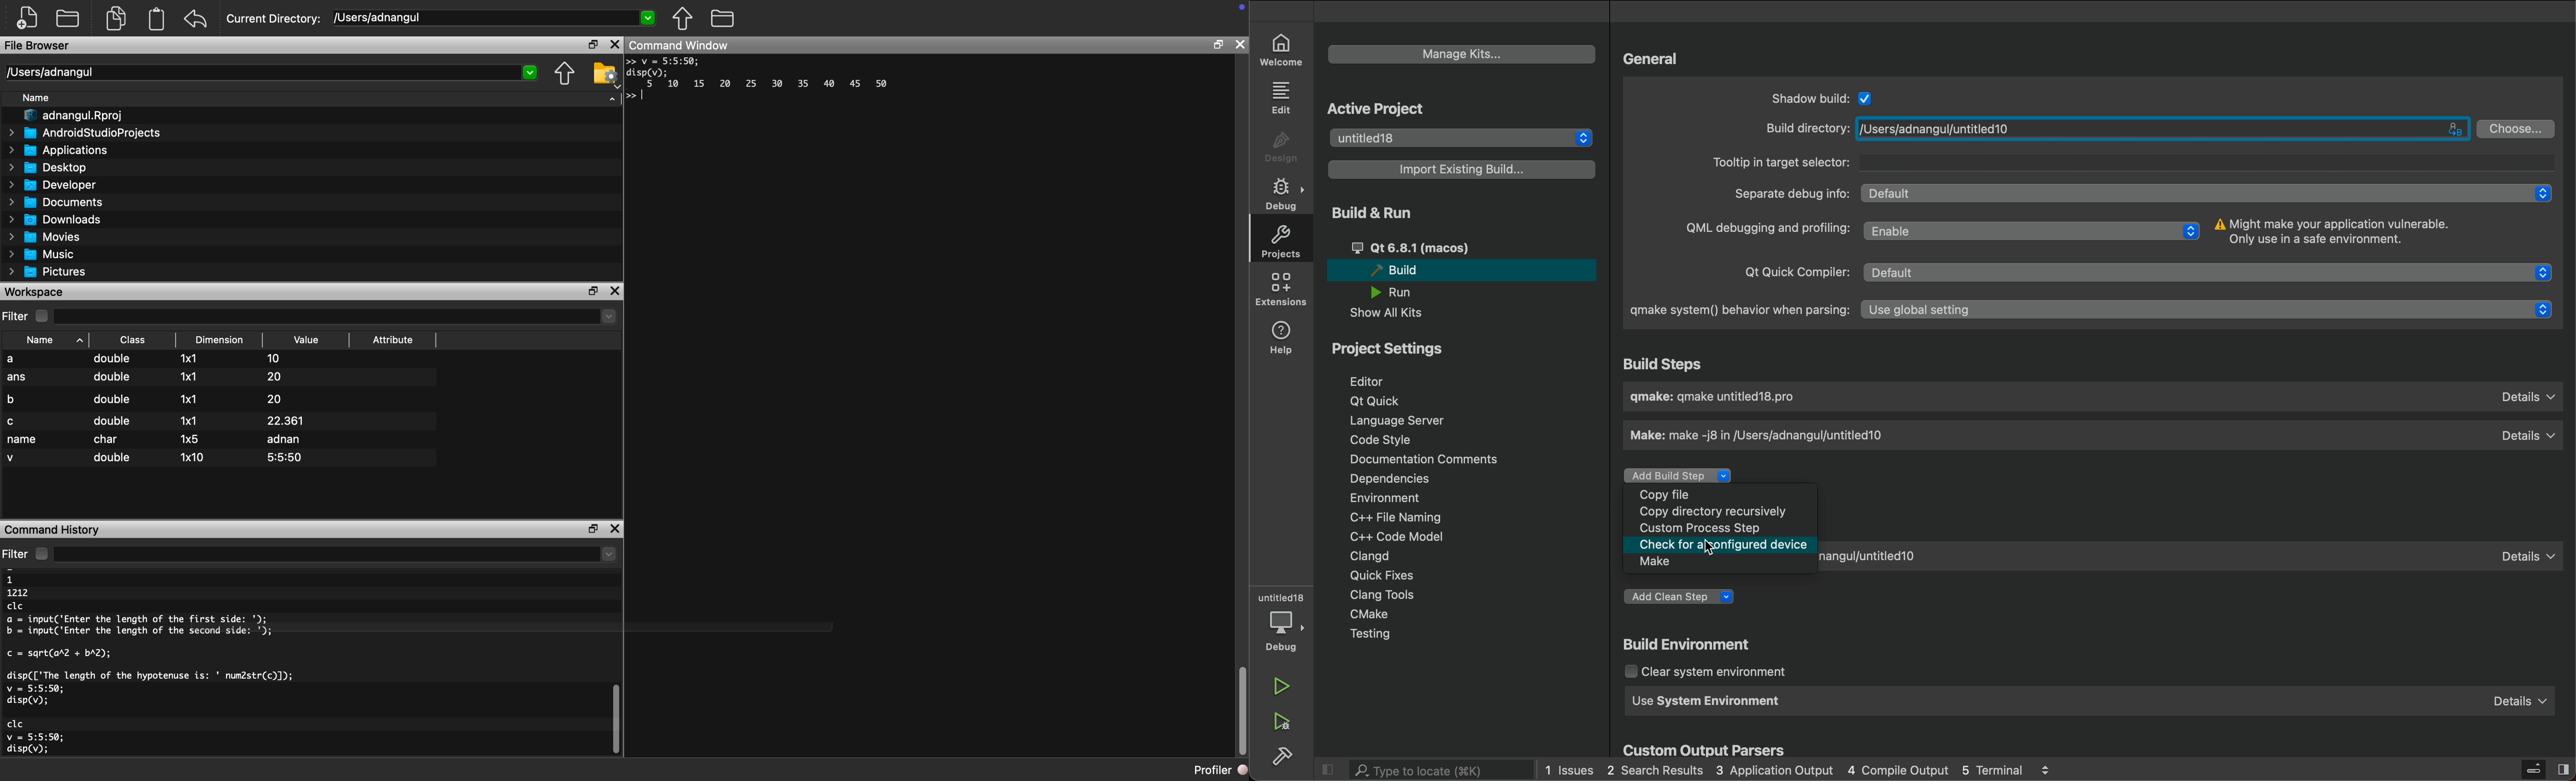 The height and width of the screenshot is (784, 2576). I want to click on /Users/adnangul/untitled10, so click(2162, 128).